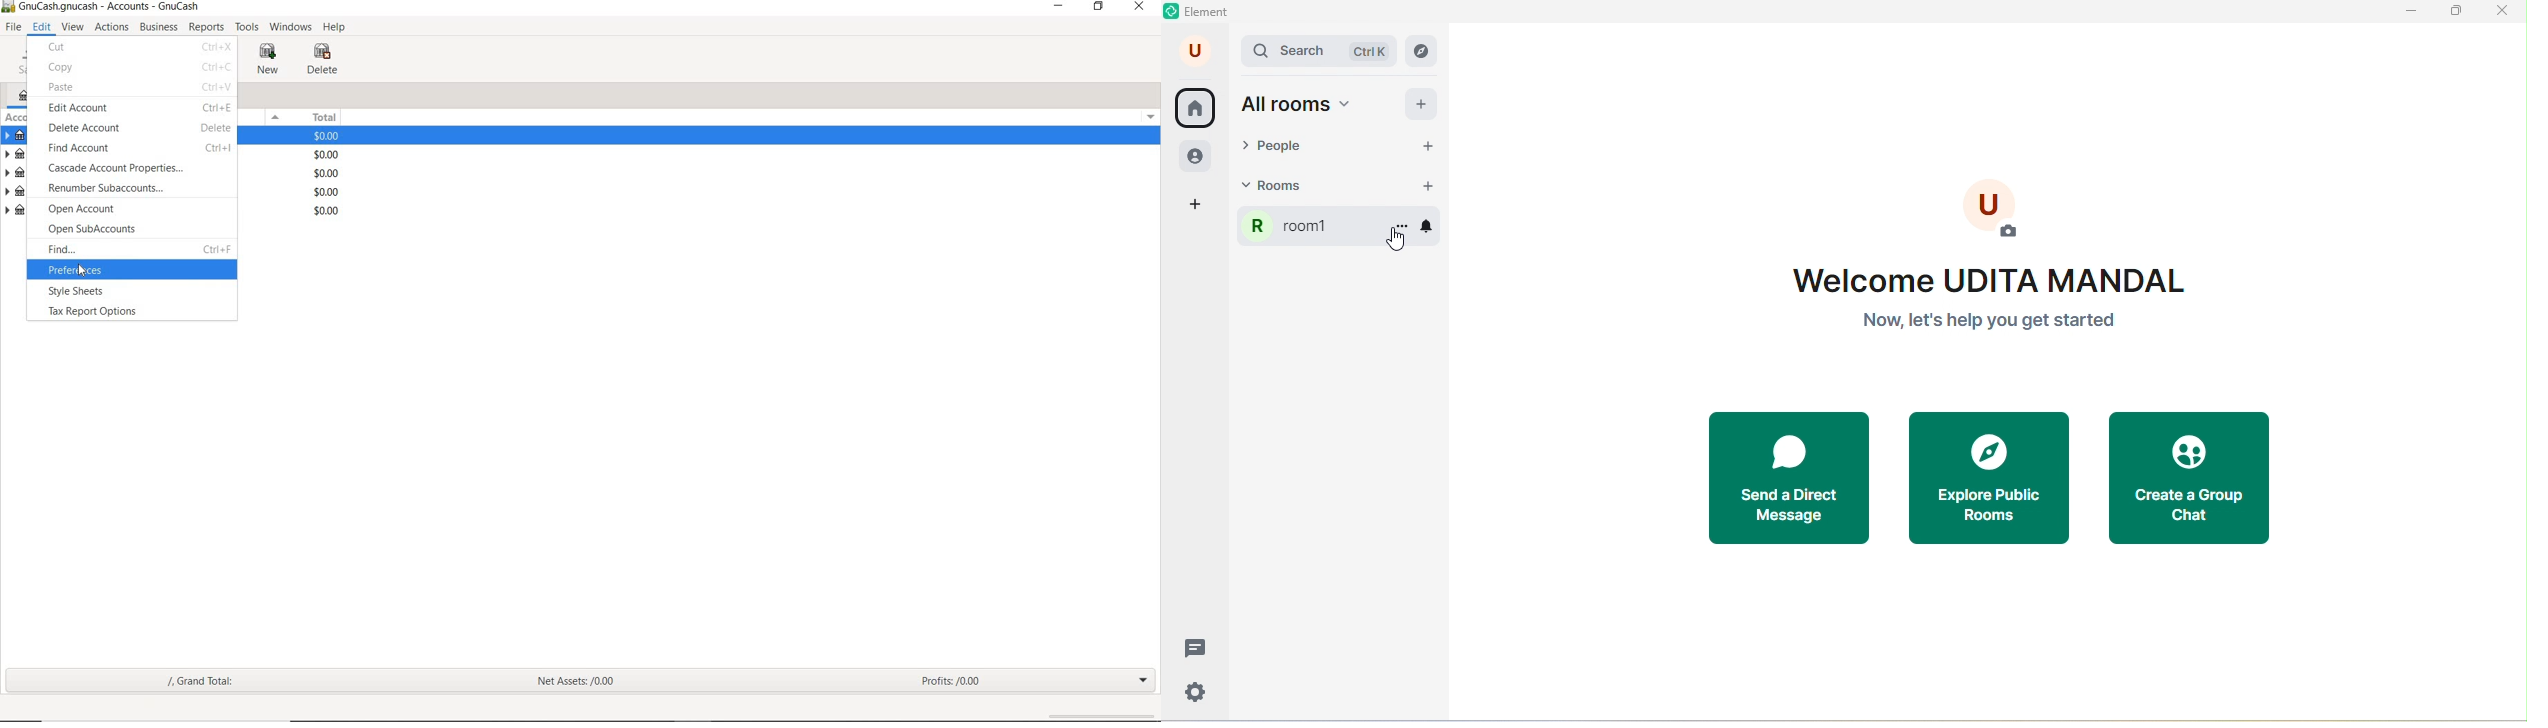 The width and height of the screenshot is (2548, 728). What do you see at coordinates (1200, 13) in the screenshot?
I see `element` at bounding box center [1200, 13].